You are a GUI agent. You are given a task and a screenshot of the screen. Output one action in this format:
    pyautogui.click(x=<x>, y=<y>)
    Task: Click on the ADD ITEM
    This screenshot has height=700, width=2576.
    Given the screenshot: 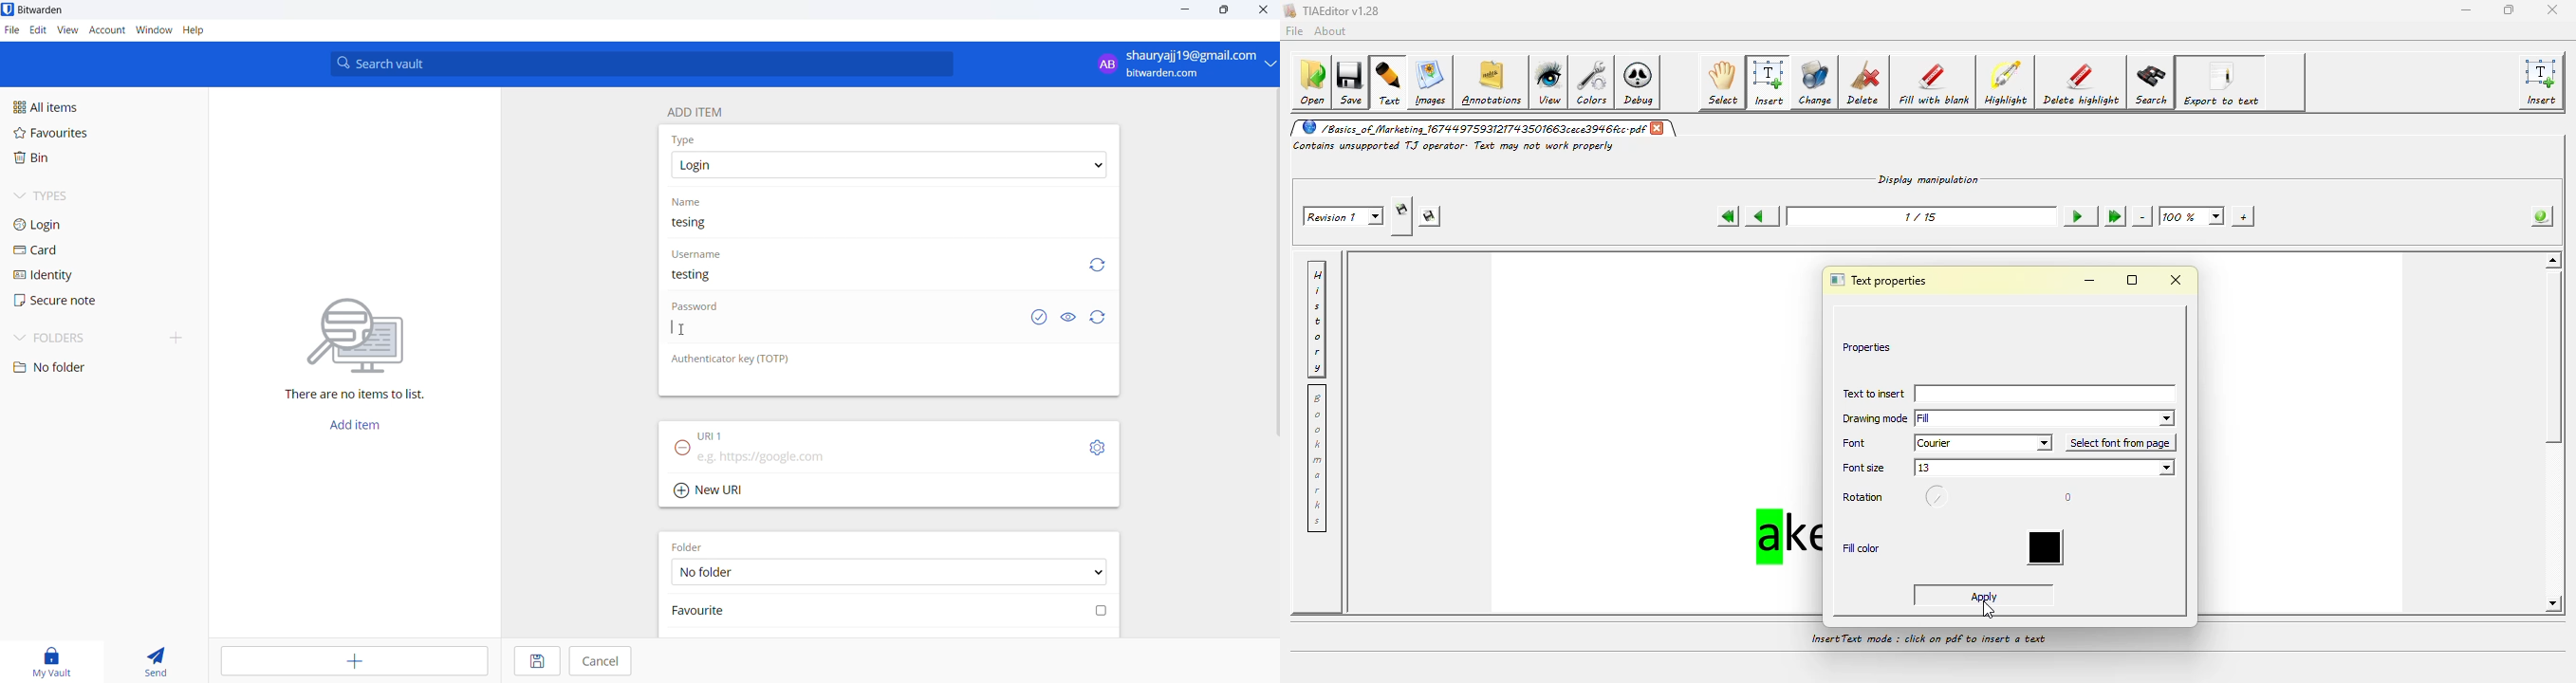 What is the action you would take?
    pyautogui.click(x=701, y=109)
    